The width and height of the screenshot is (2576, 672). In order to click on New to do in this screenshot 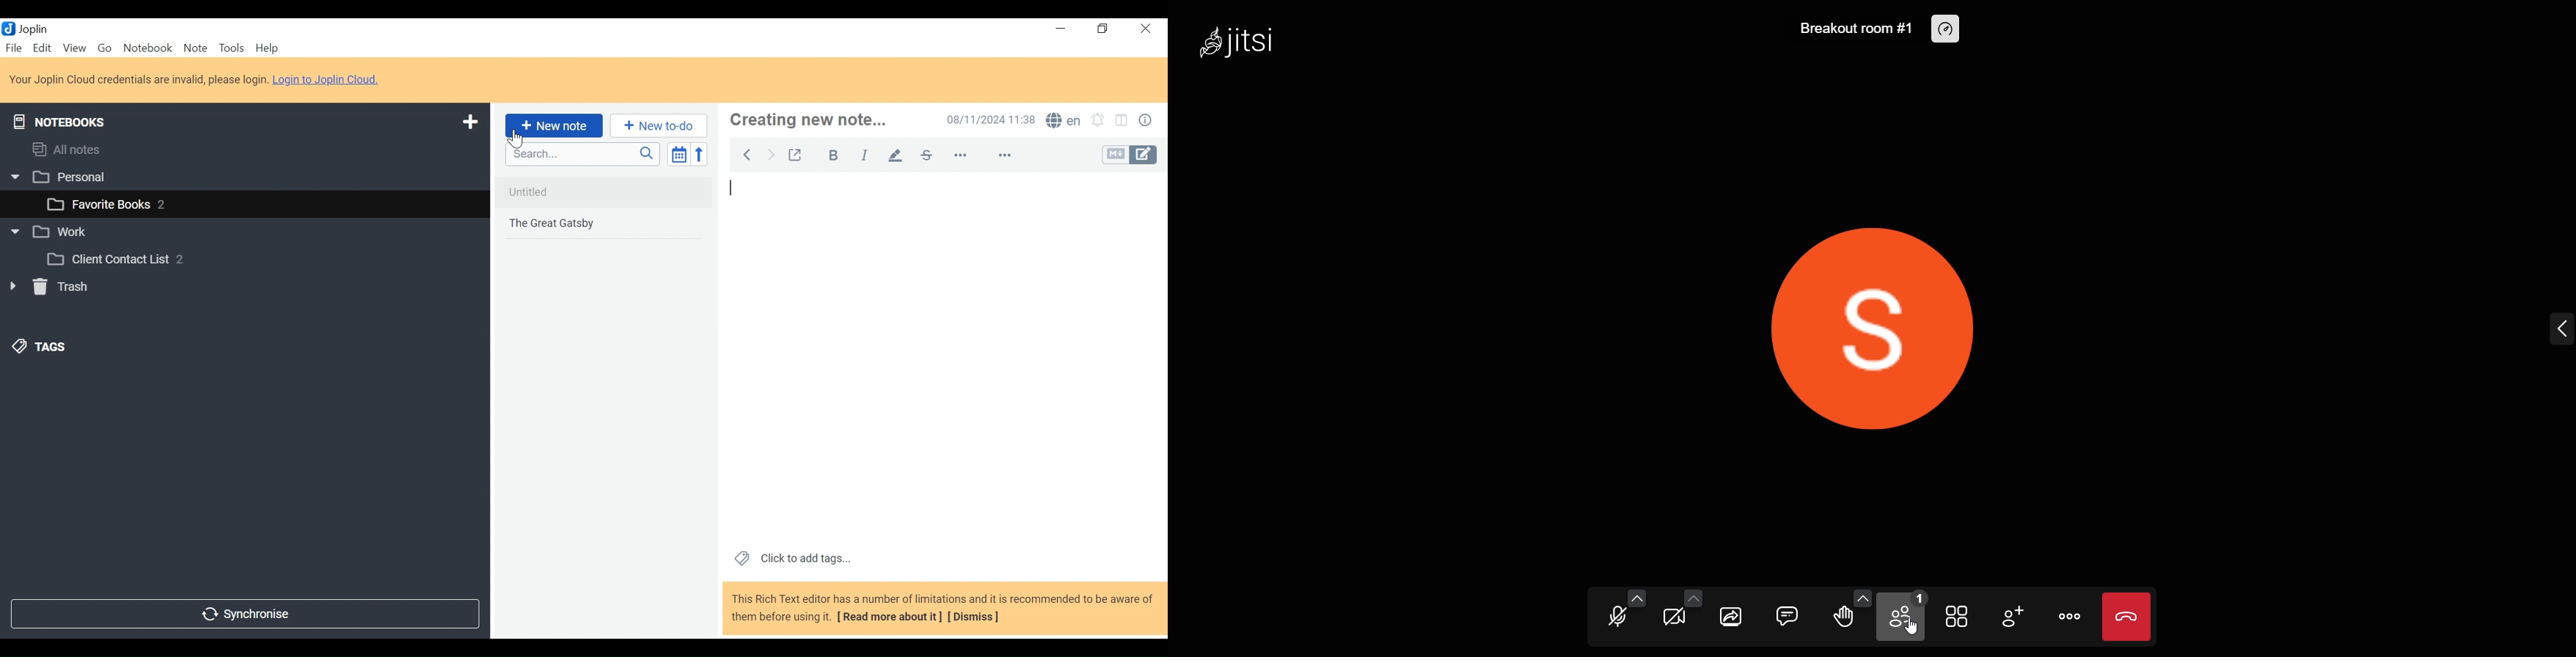, I will do `click(657, 126)`.